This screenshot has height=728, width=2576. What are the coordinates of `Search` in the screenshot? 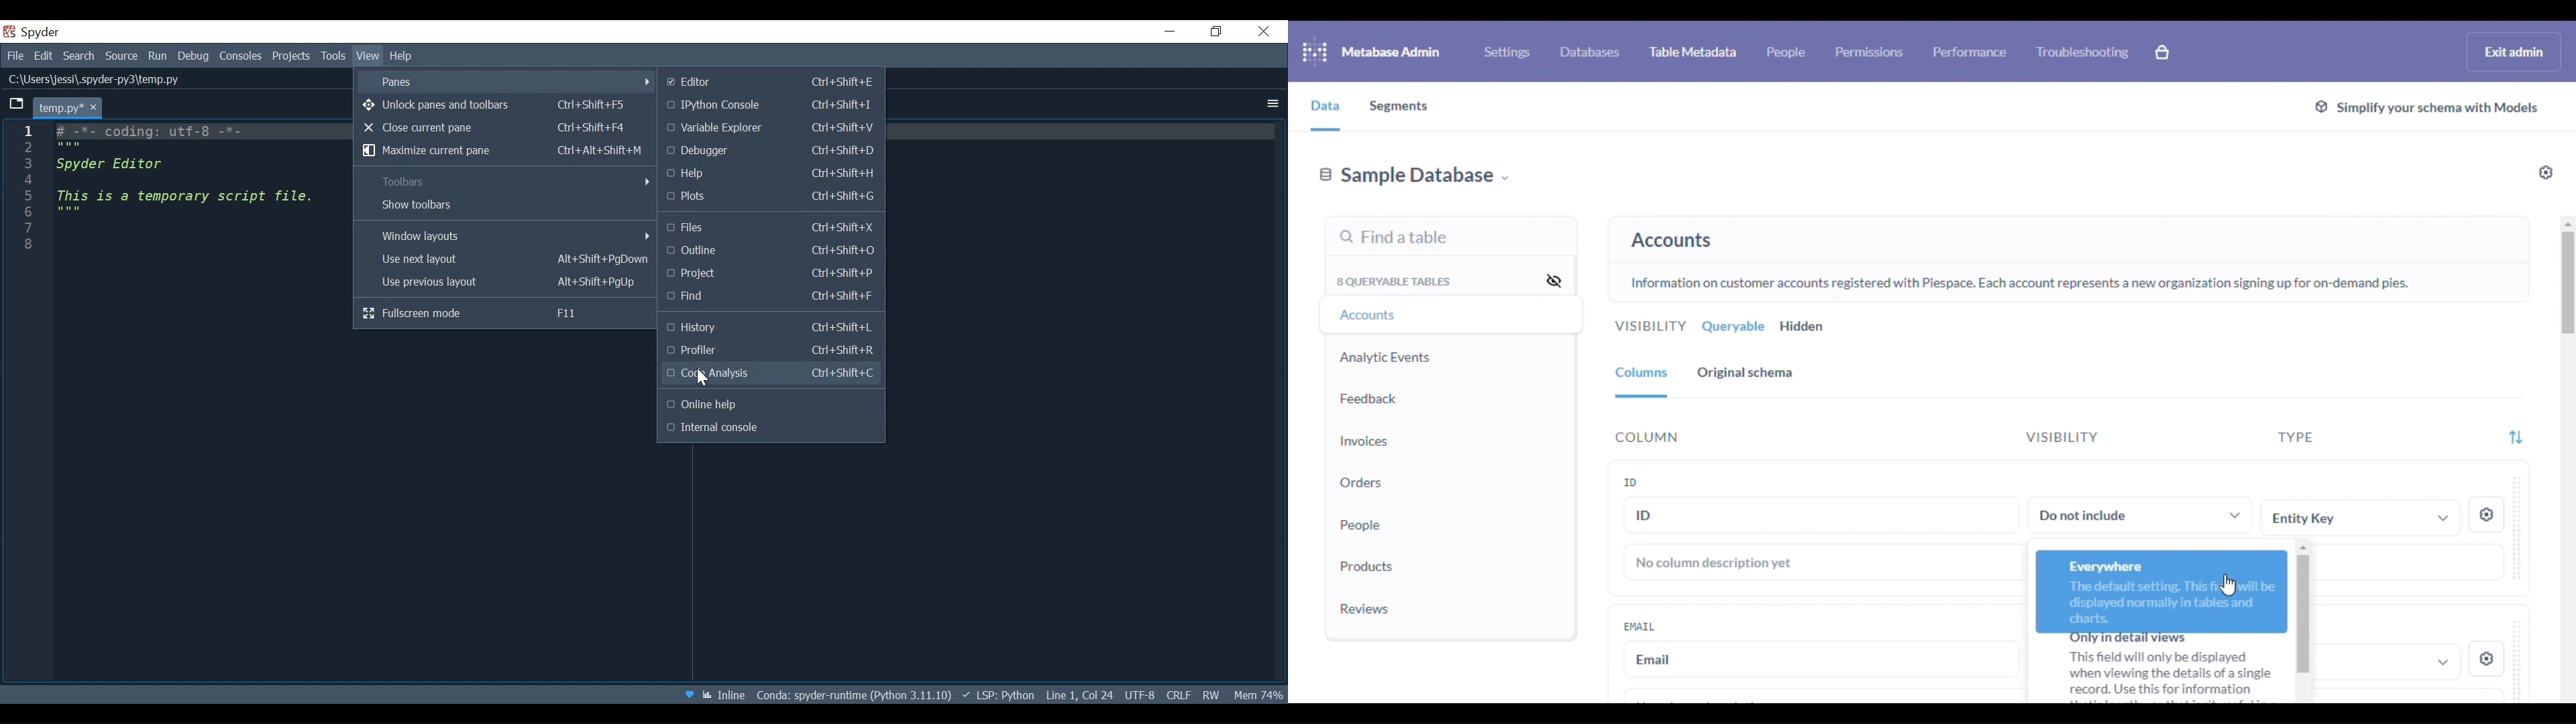 It's located at (78, 54).